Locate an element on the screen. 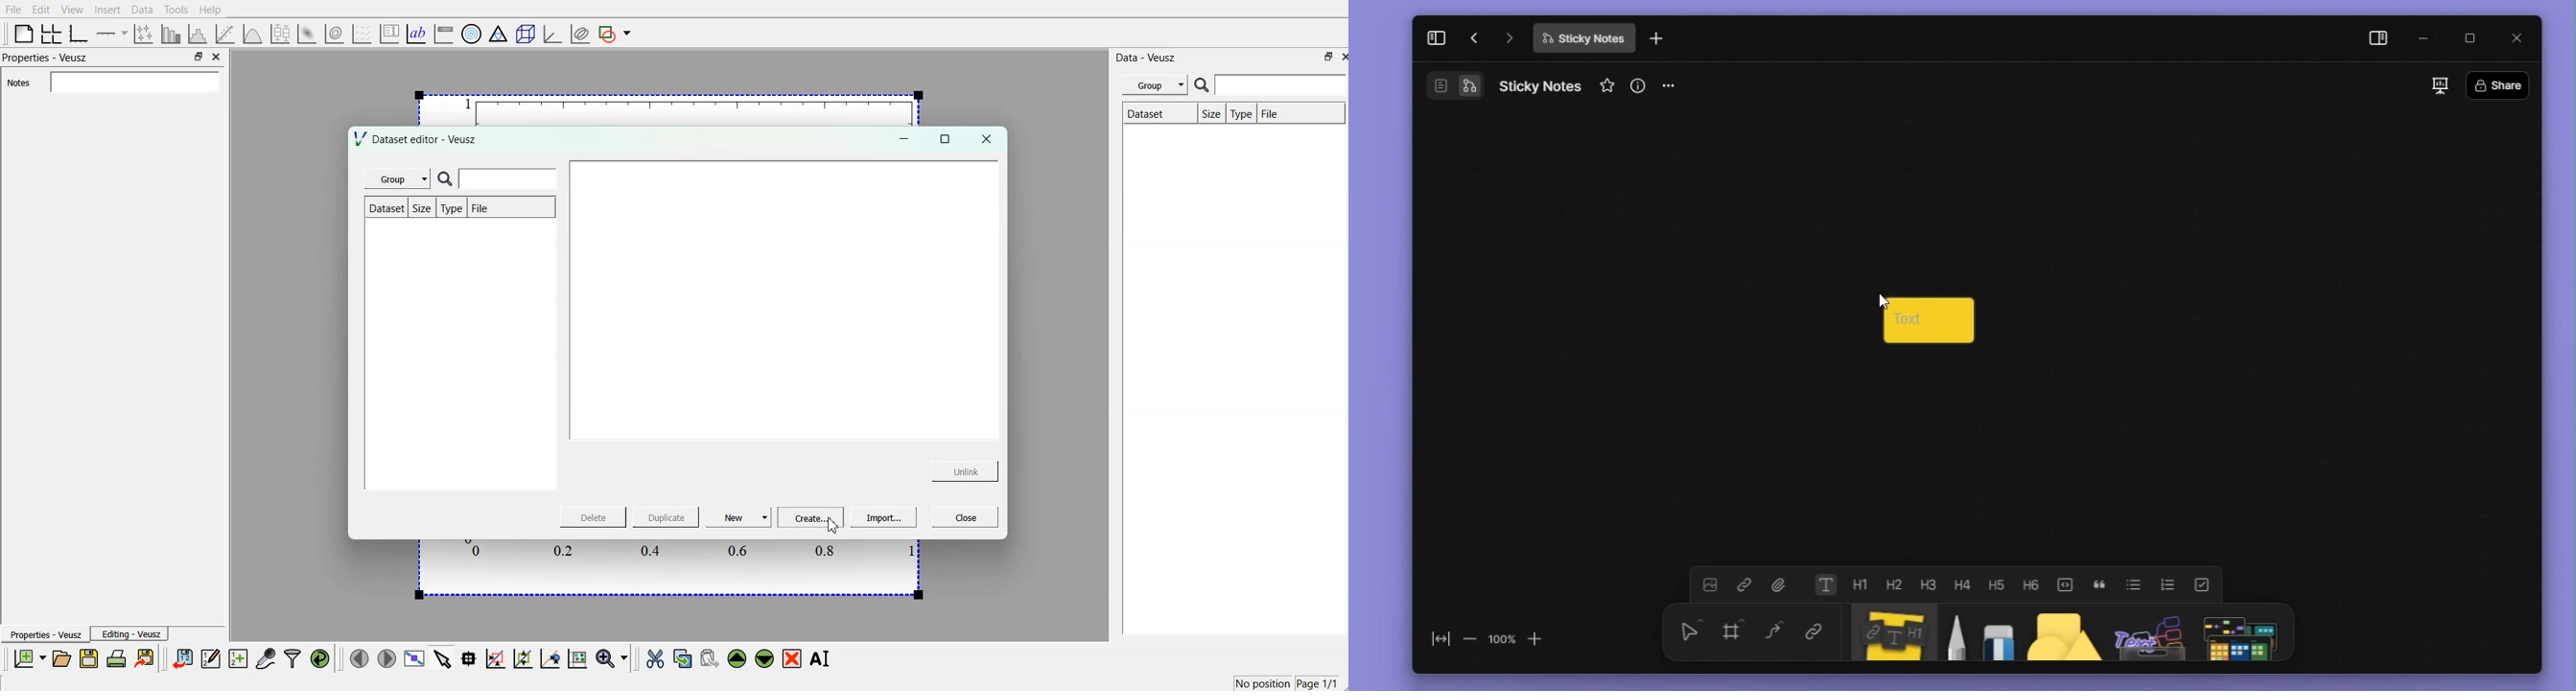  heading is located at coordinates (2037, 586).